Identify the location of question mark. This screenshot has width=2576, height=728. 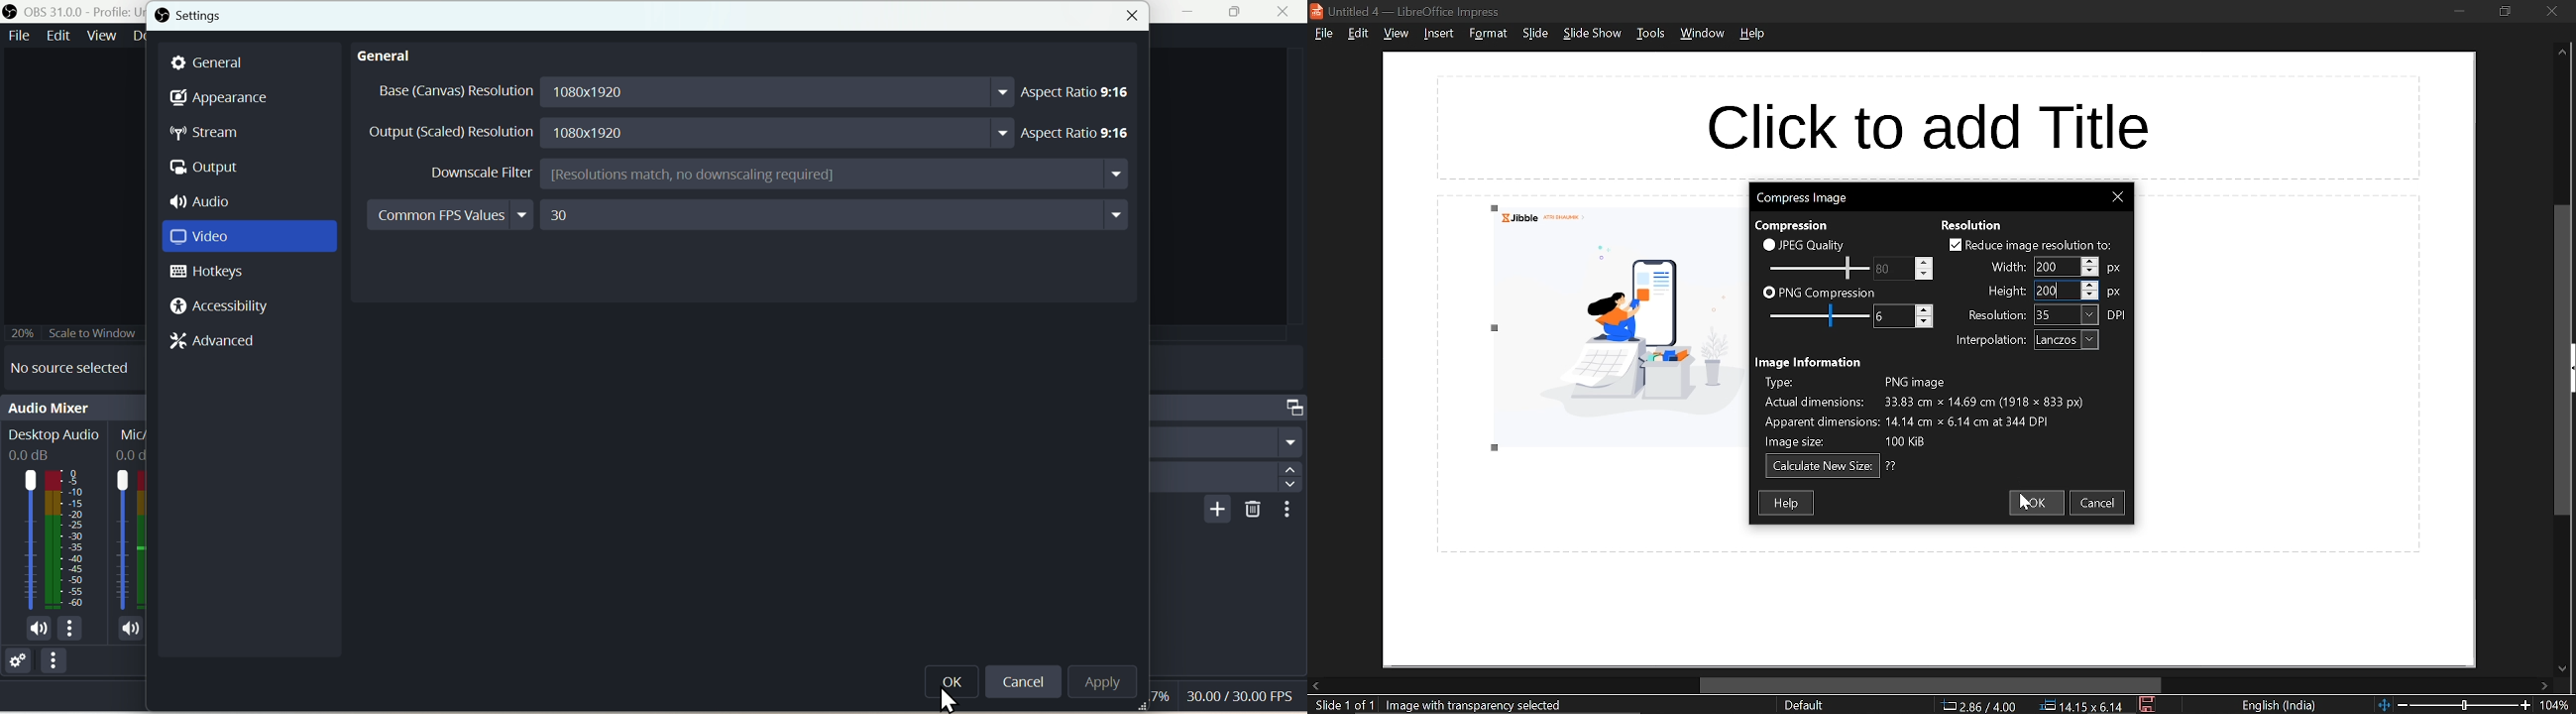
(1892, 466).